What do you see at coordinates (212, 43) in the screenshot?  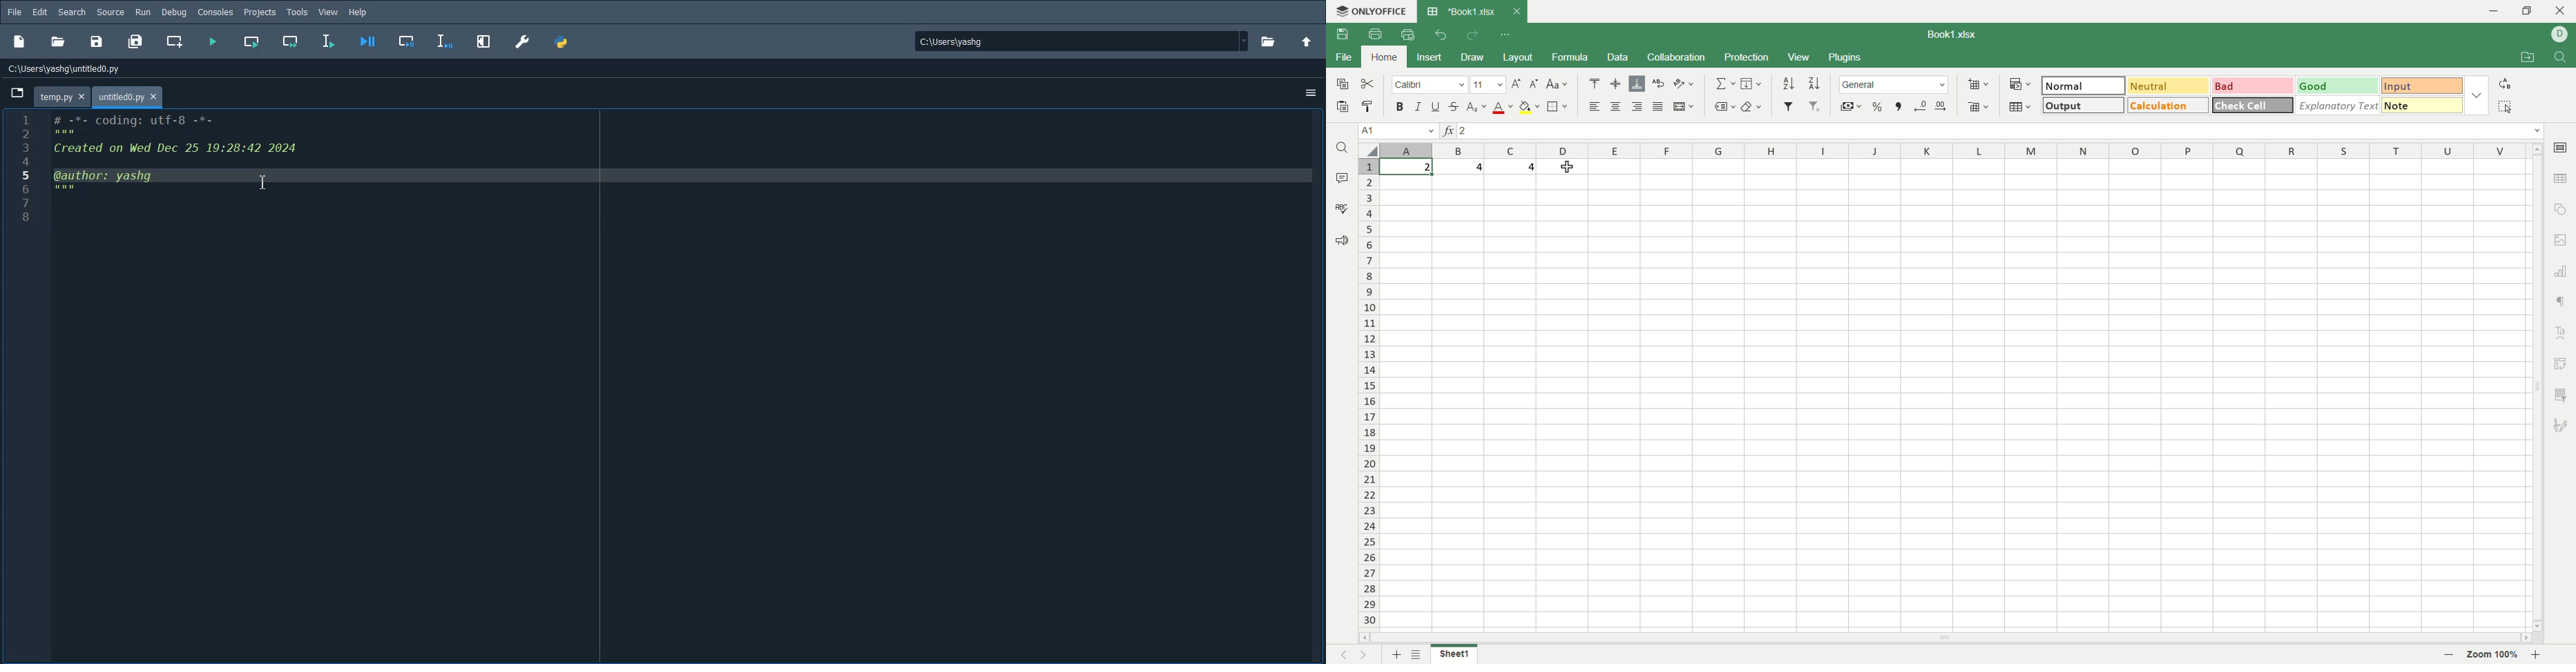 I see `Run file` at bounding box center [212, 43].